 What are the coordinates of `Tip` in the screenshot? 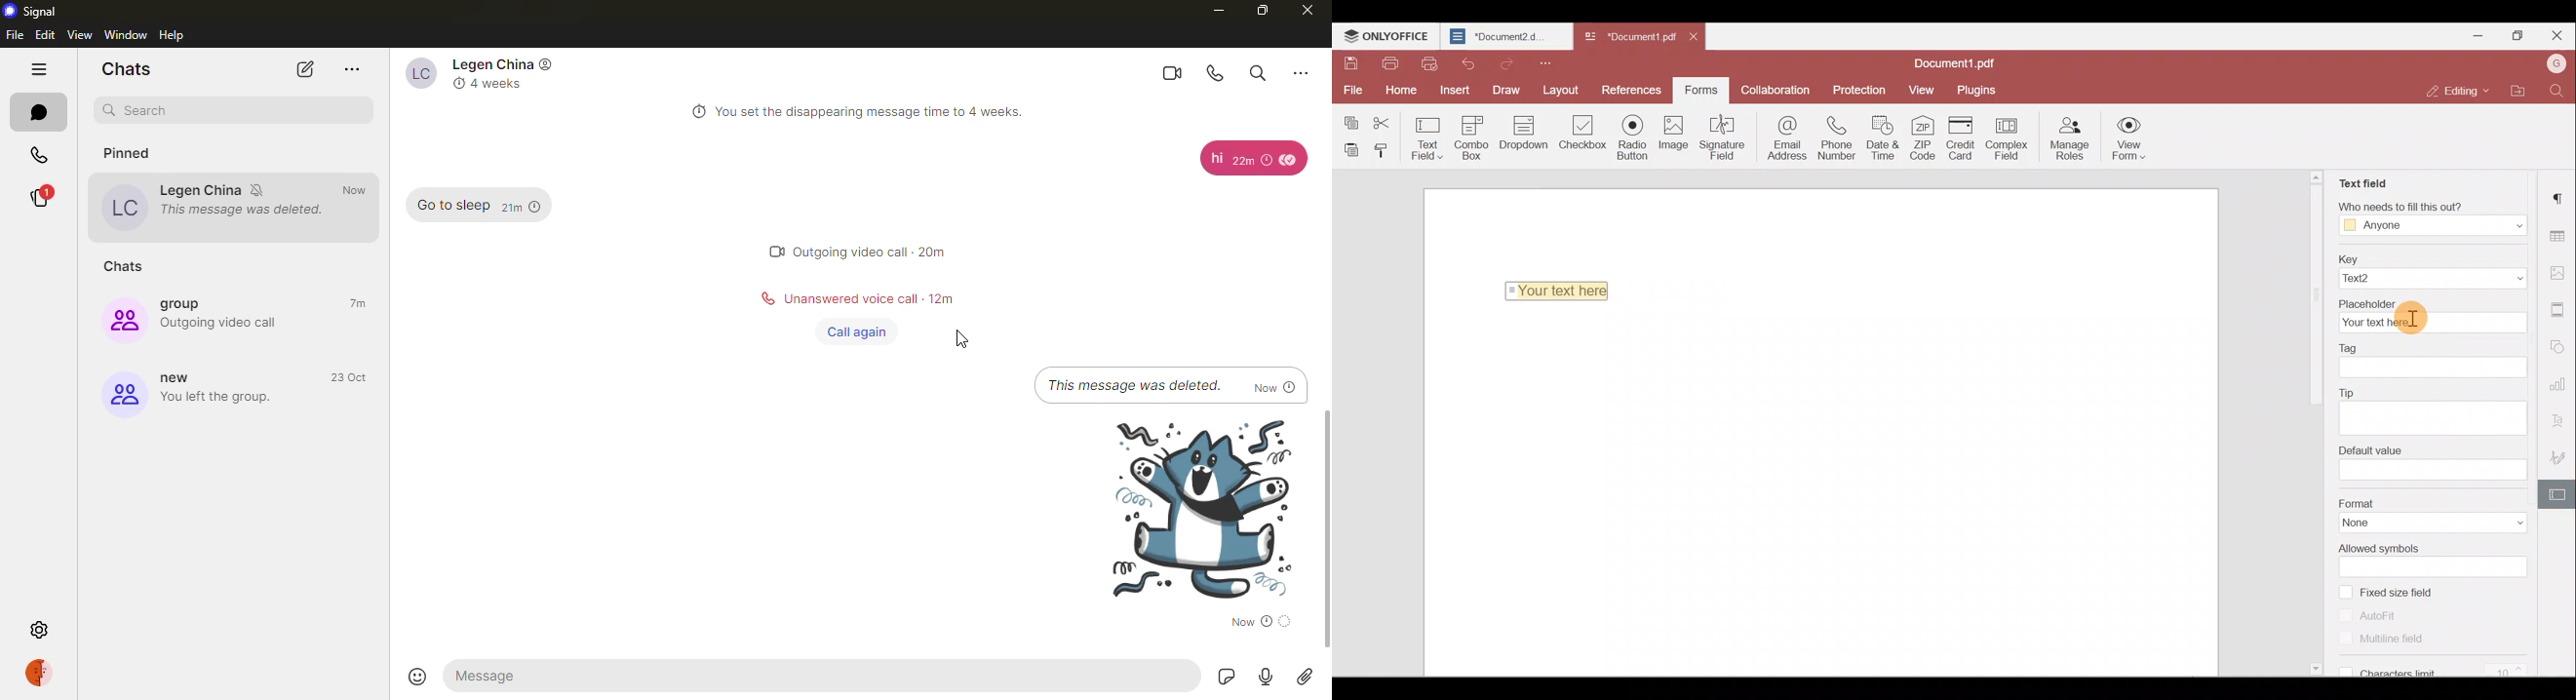 It's located at (2350, 391).